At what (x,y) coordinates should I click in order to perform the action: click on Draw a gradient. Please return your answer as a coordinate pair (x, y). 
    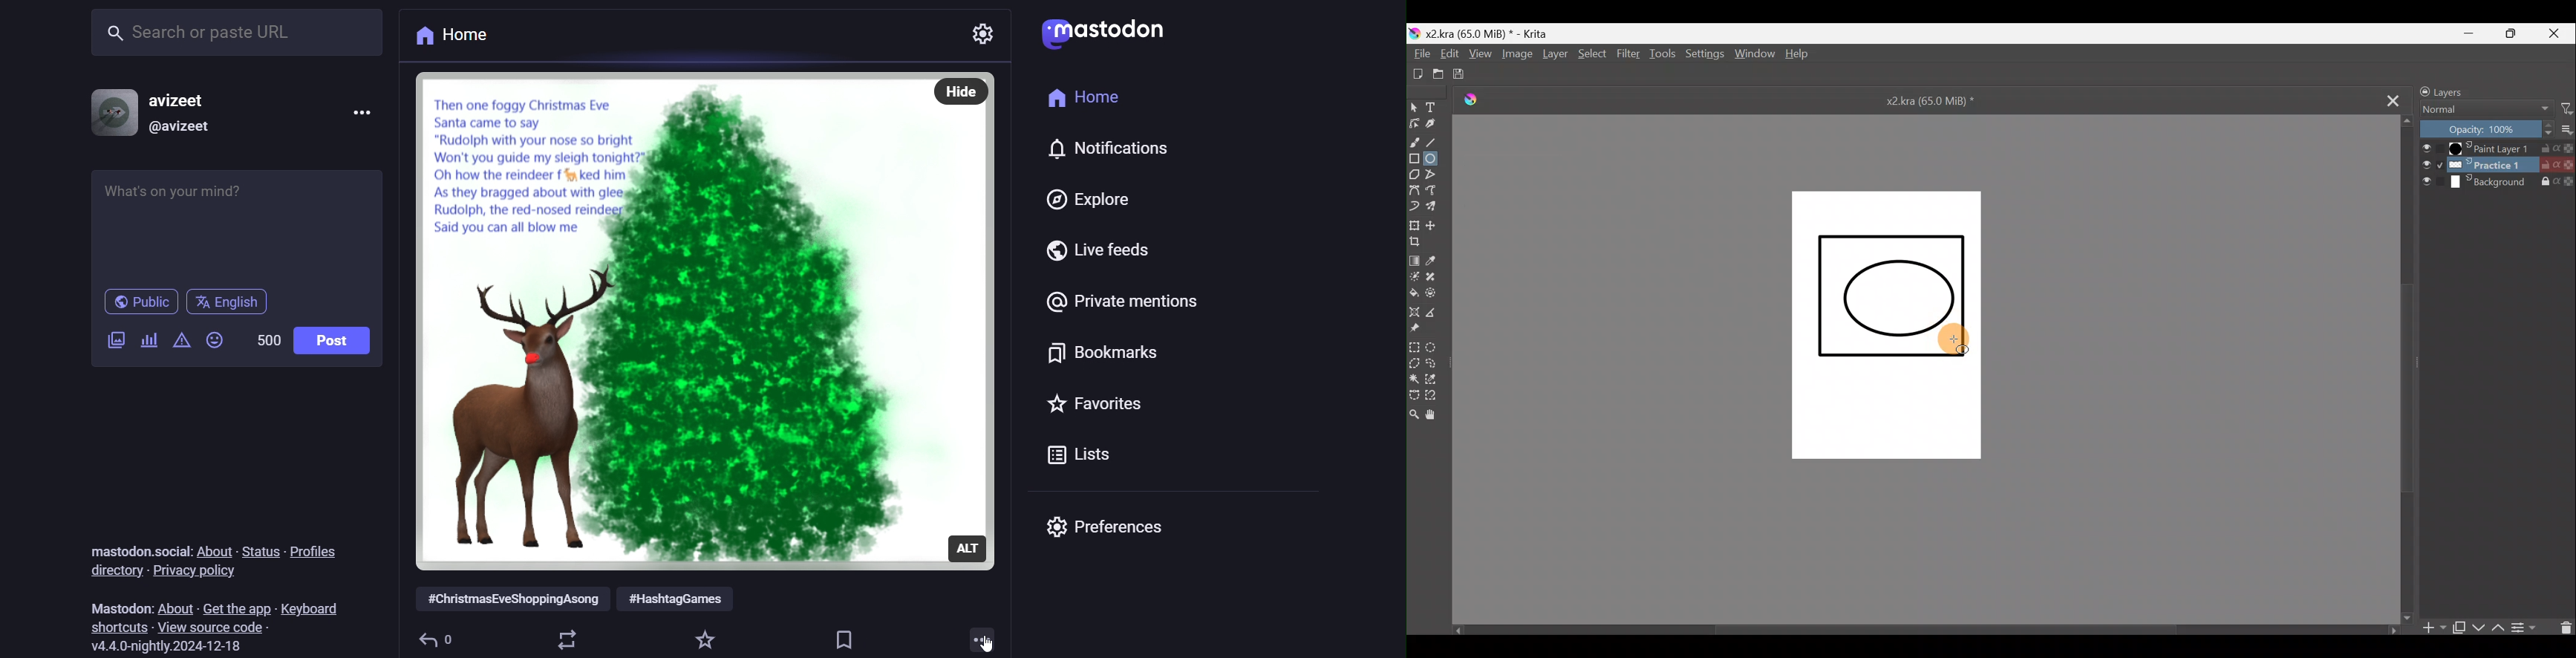
    Looking at the image, I should click on (1415, 259).